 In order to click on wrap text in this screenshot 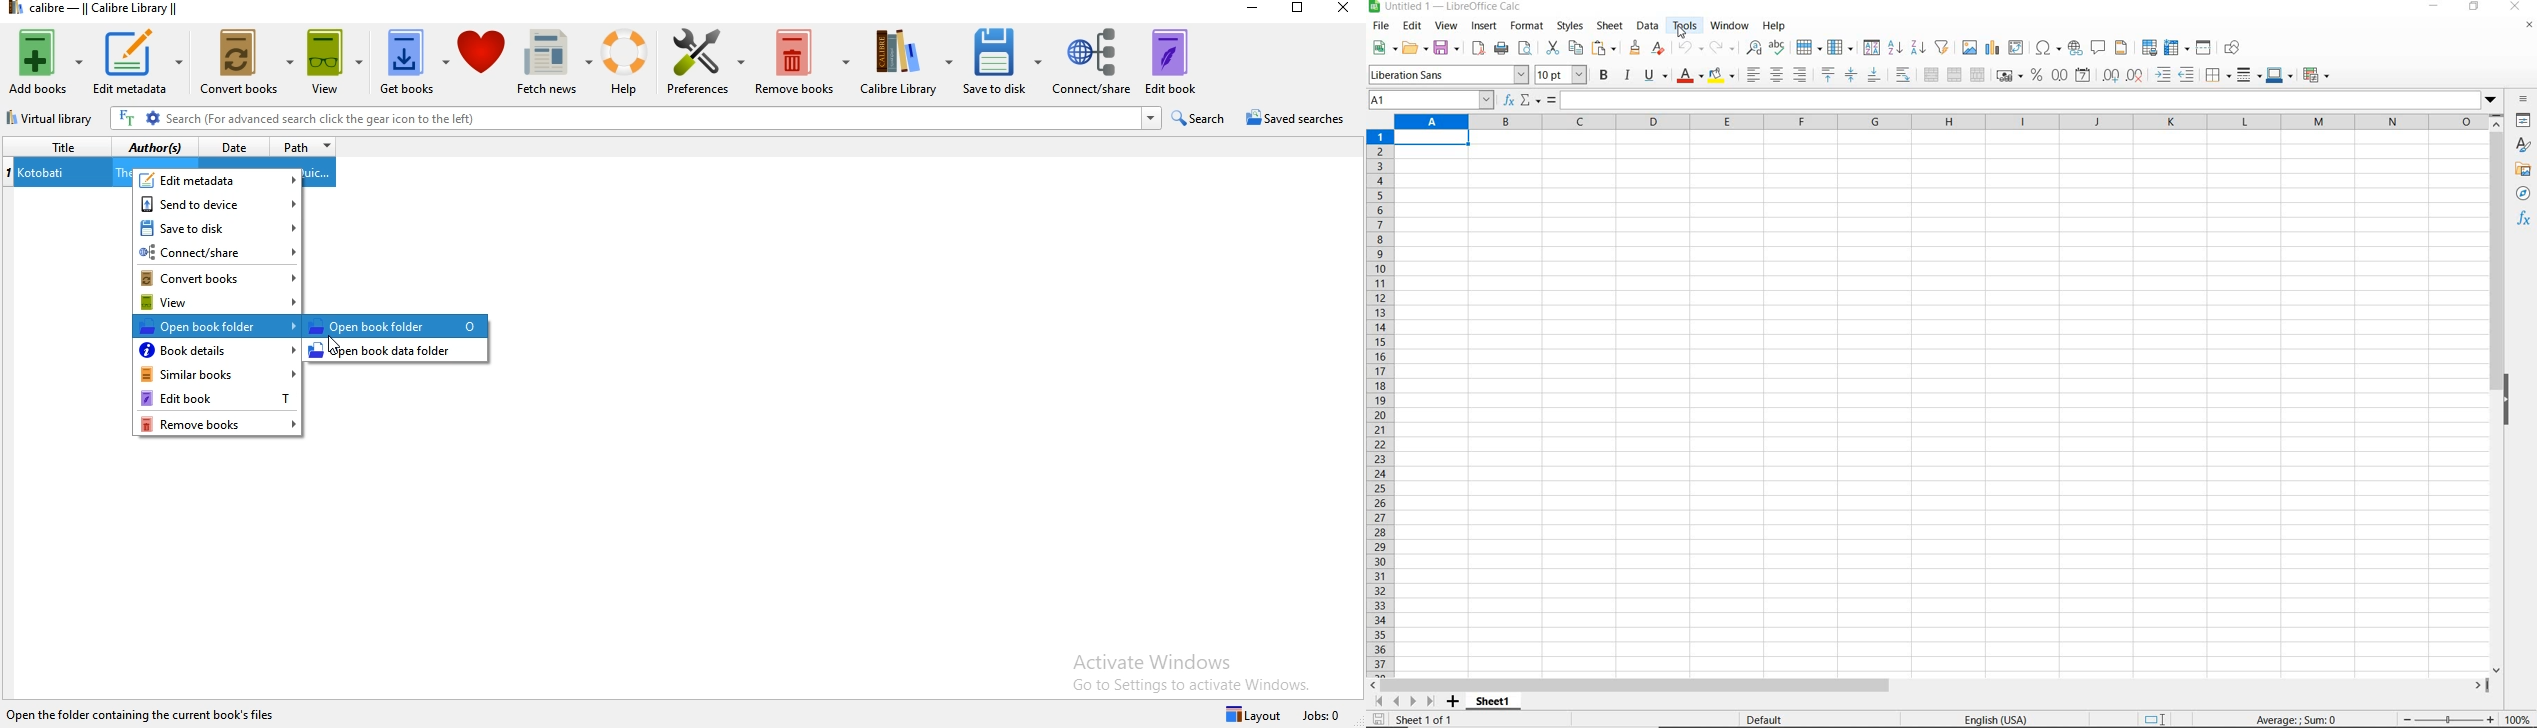, I will do `click(1902, 75)`.